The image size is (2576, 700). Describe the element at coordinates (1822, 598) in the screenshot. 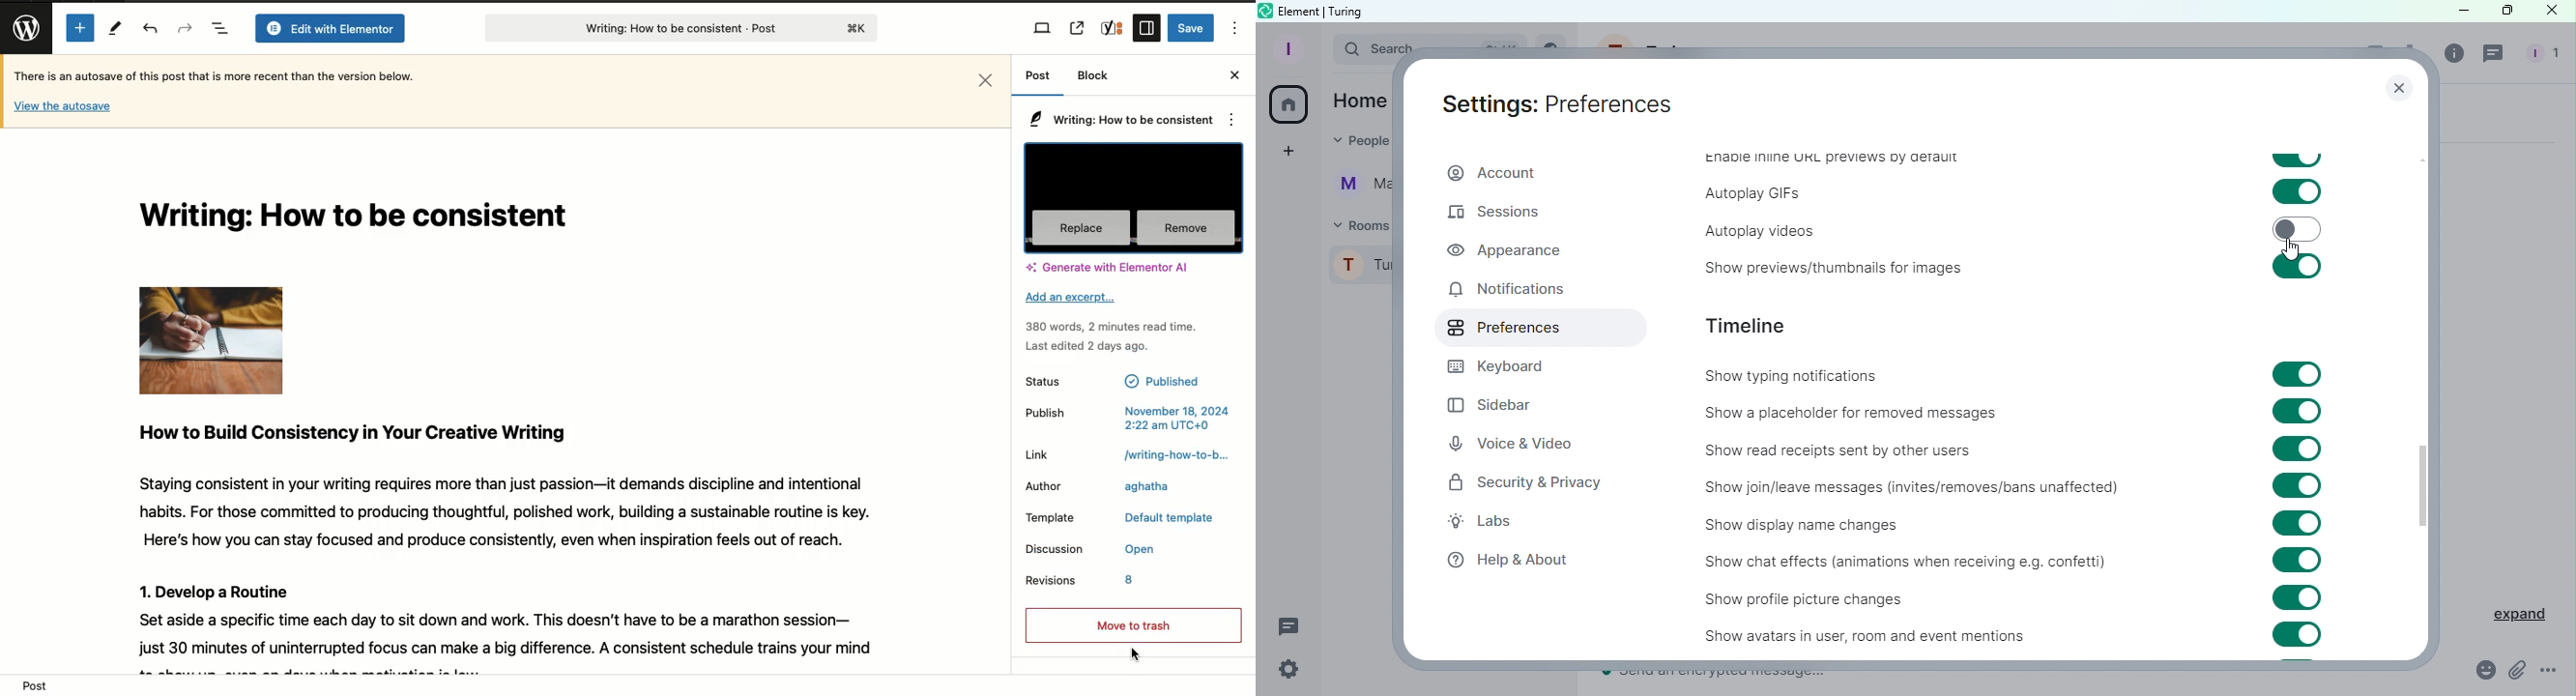

I see `Show profile picture changes` at that location.